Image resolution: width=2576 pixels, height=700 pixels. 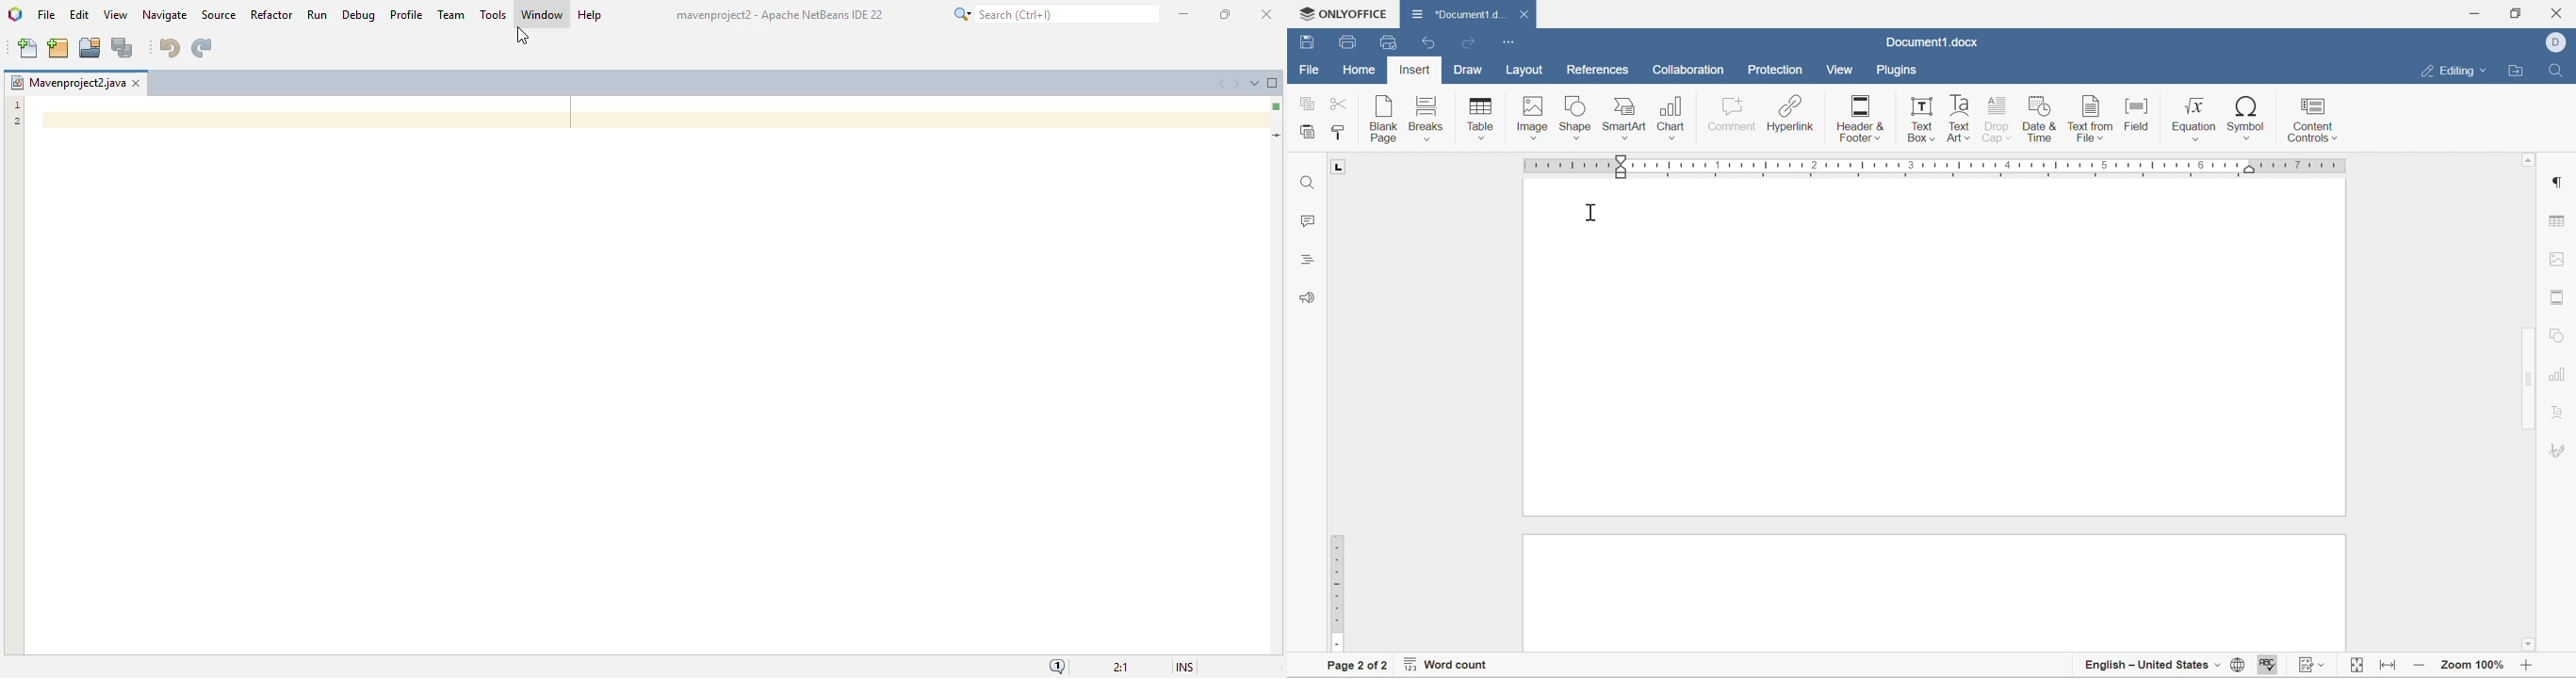 What do you see at coordinates (1305, 258) in the screenshot?
I see `Headings` at bounding box center [1305, 258].